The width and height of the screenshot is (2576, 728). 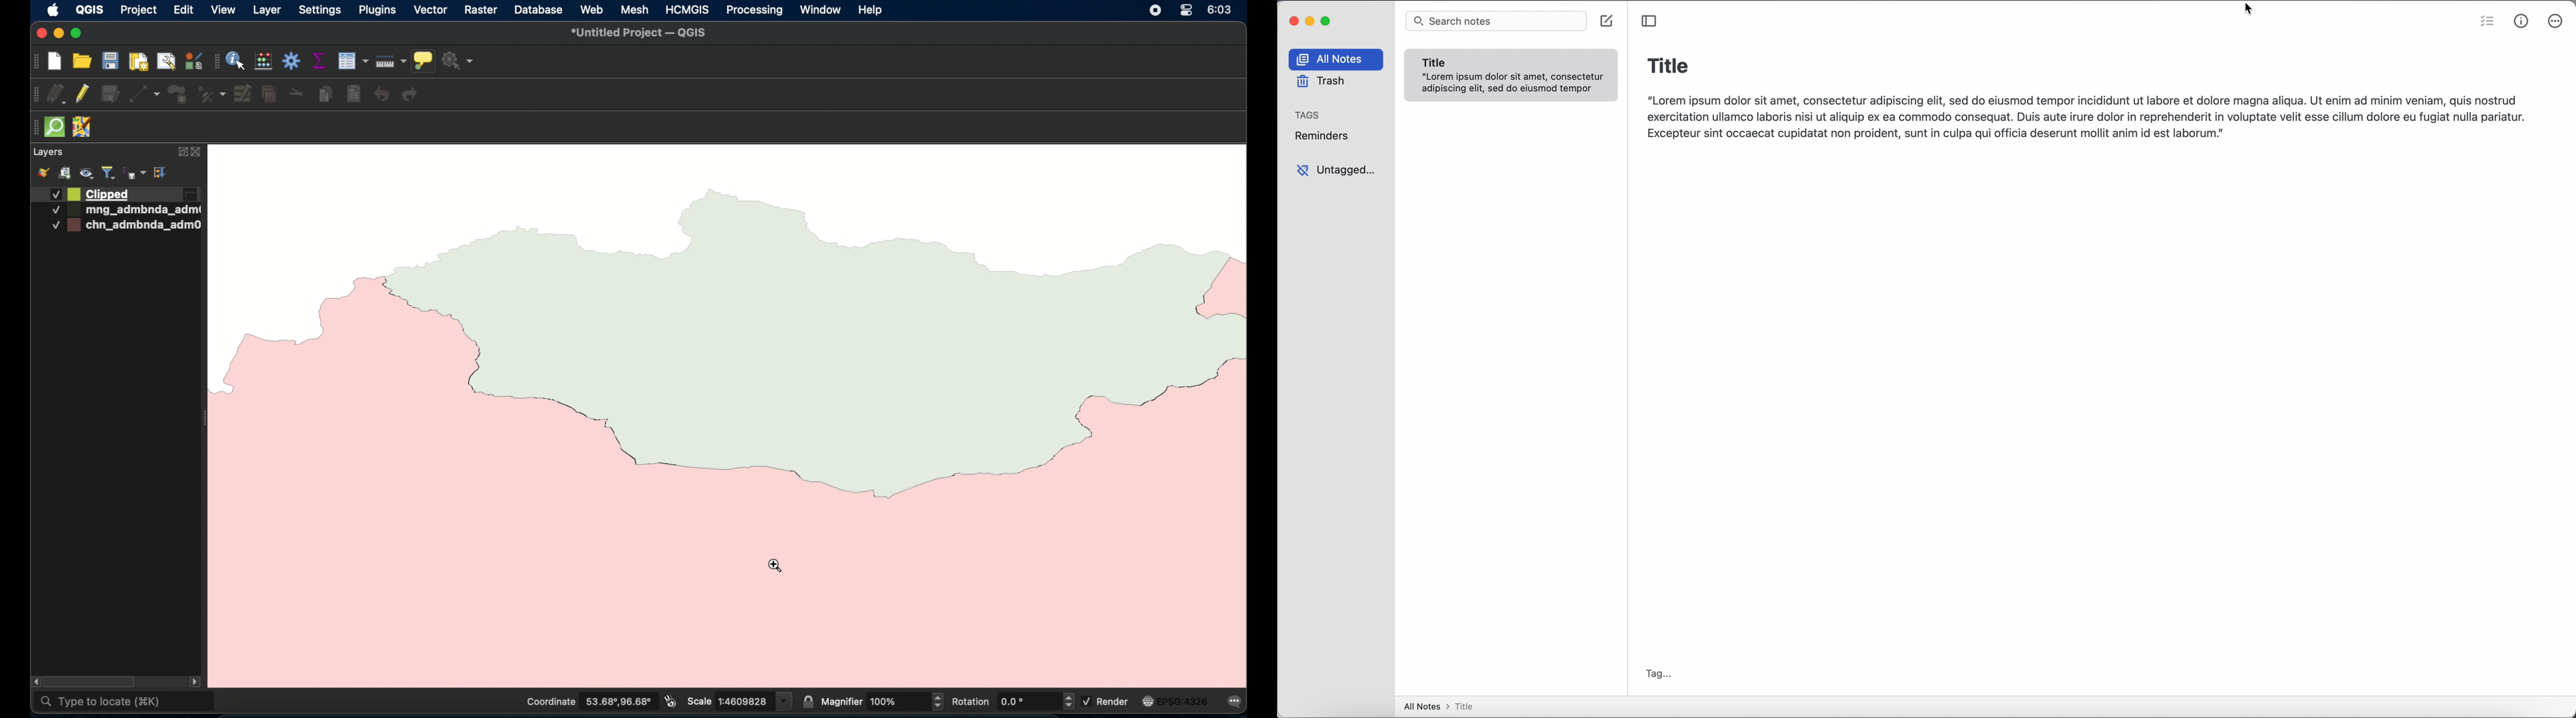 I want to click on maximize app, so click(x=1328, y=20).